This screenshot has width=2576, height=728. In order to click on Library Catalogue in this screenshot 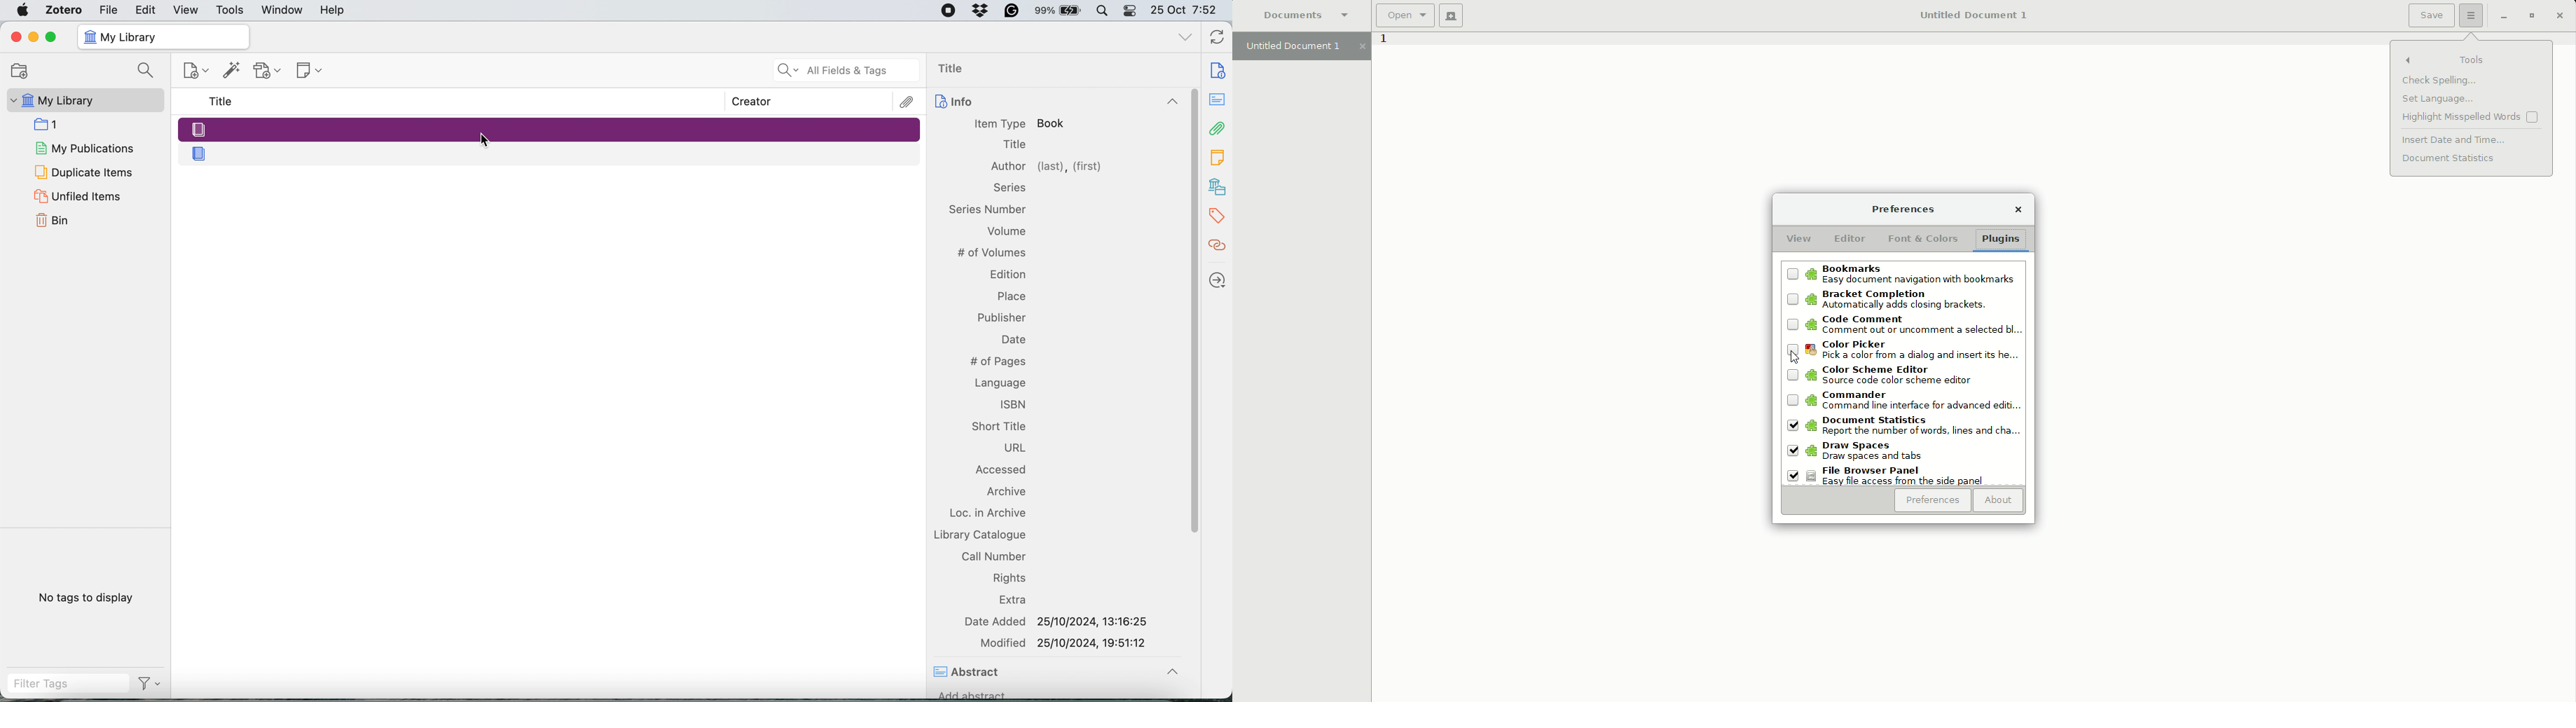, I will do `click(979, 534)`.